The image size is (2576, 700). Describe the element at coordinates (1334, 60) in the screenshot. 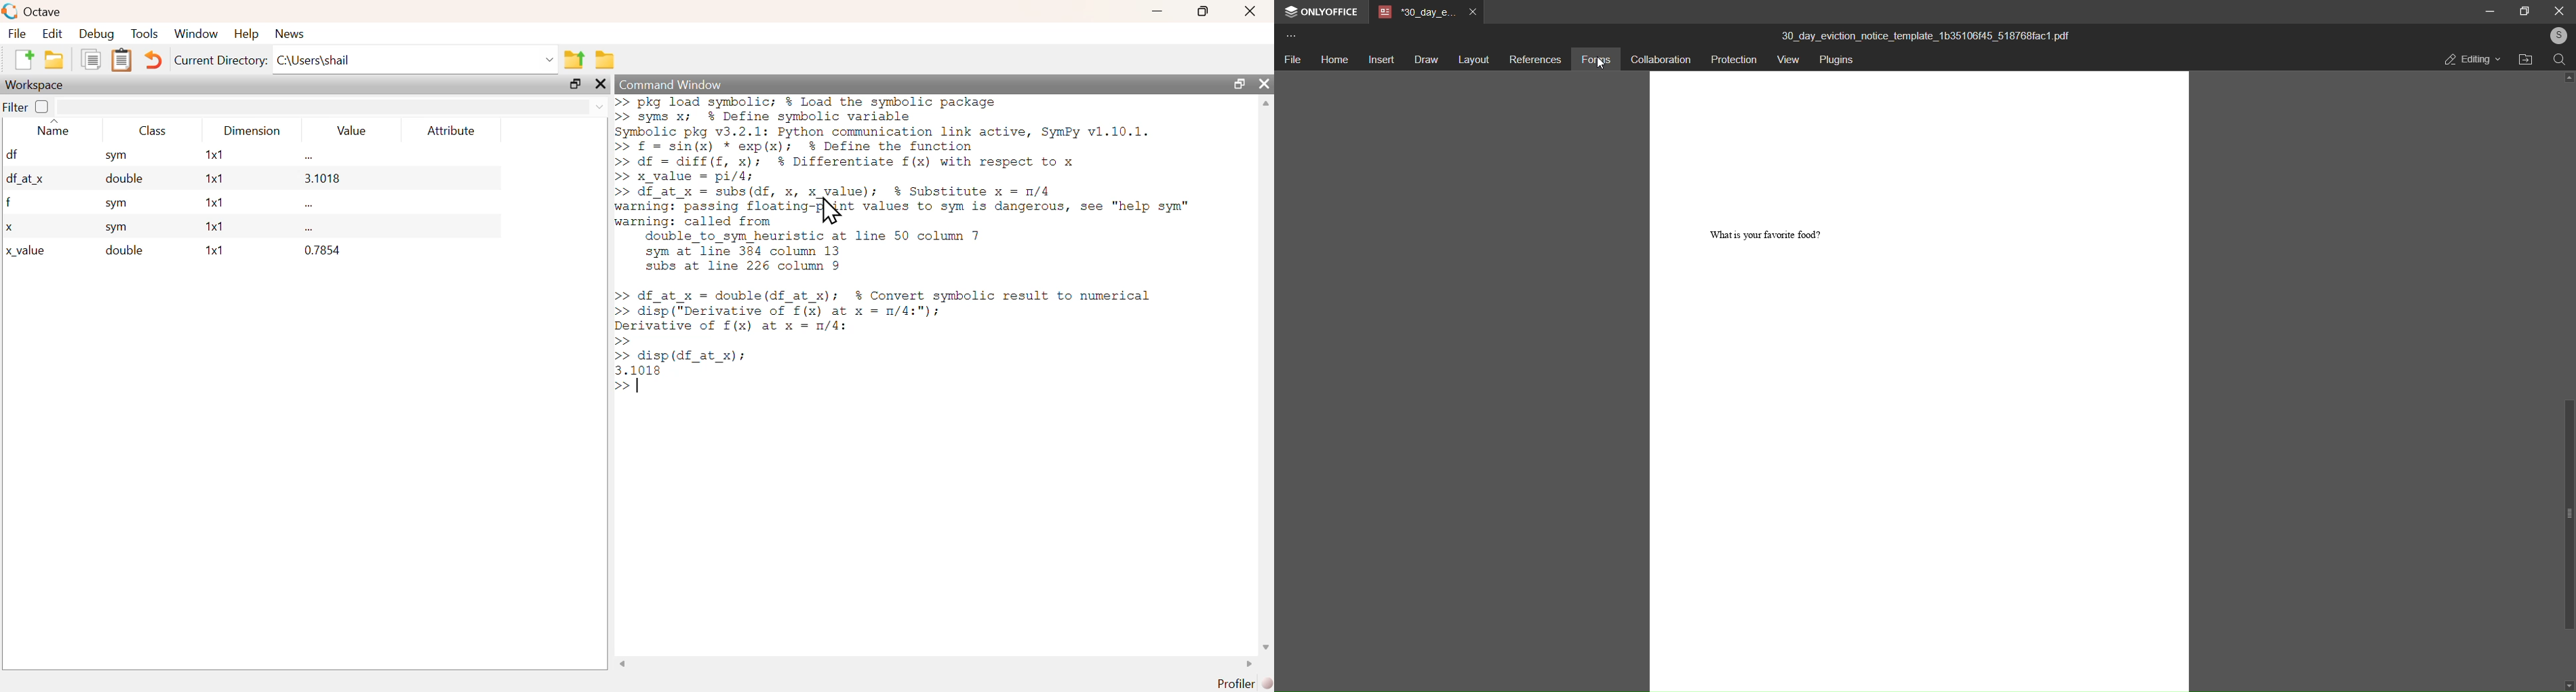

I see `home` at that location.